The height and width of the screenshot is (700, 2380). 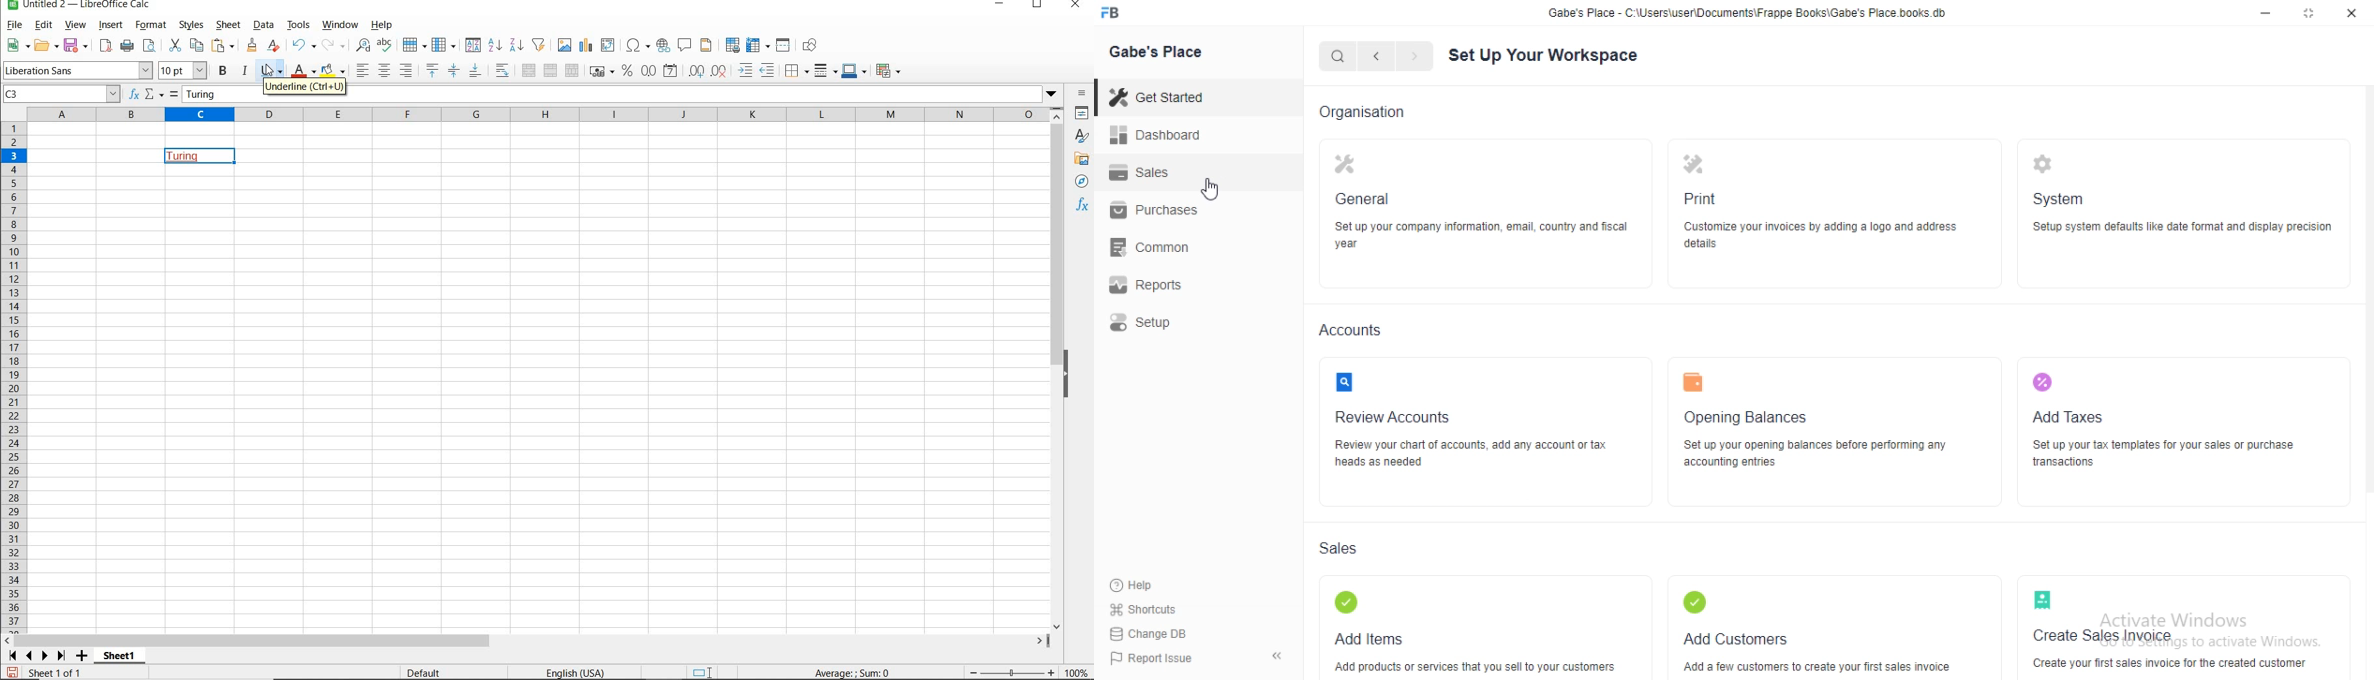 What do you see at coordinates (1478, 236) in the screenshot?
I see `Set up your company information. email country and fiscal year` at bounding box center [1478, 236].